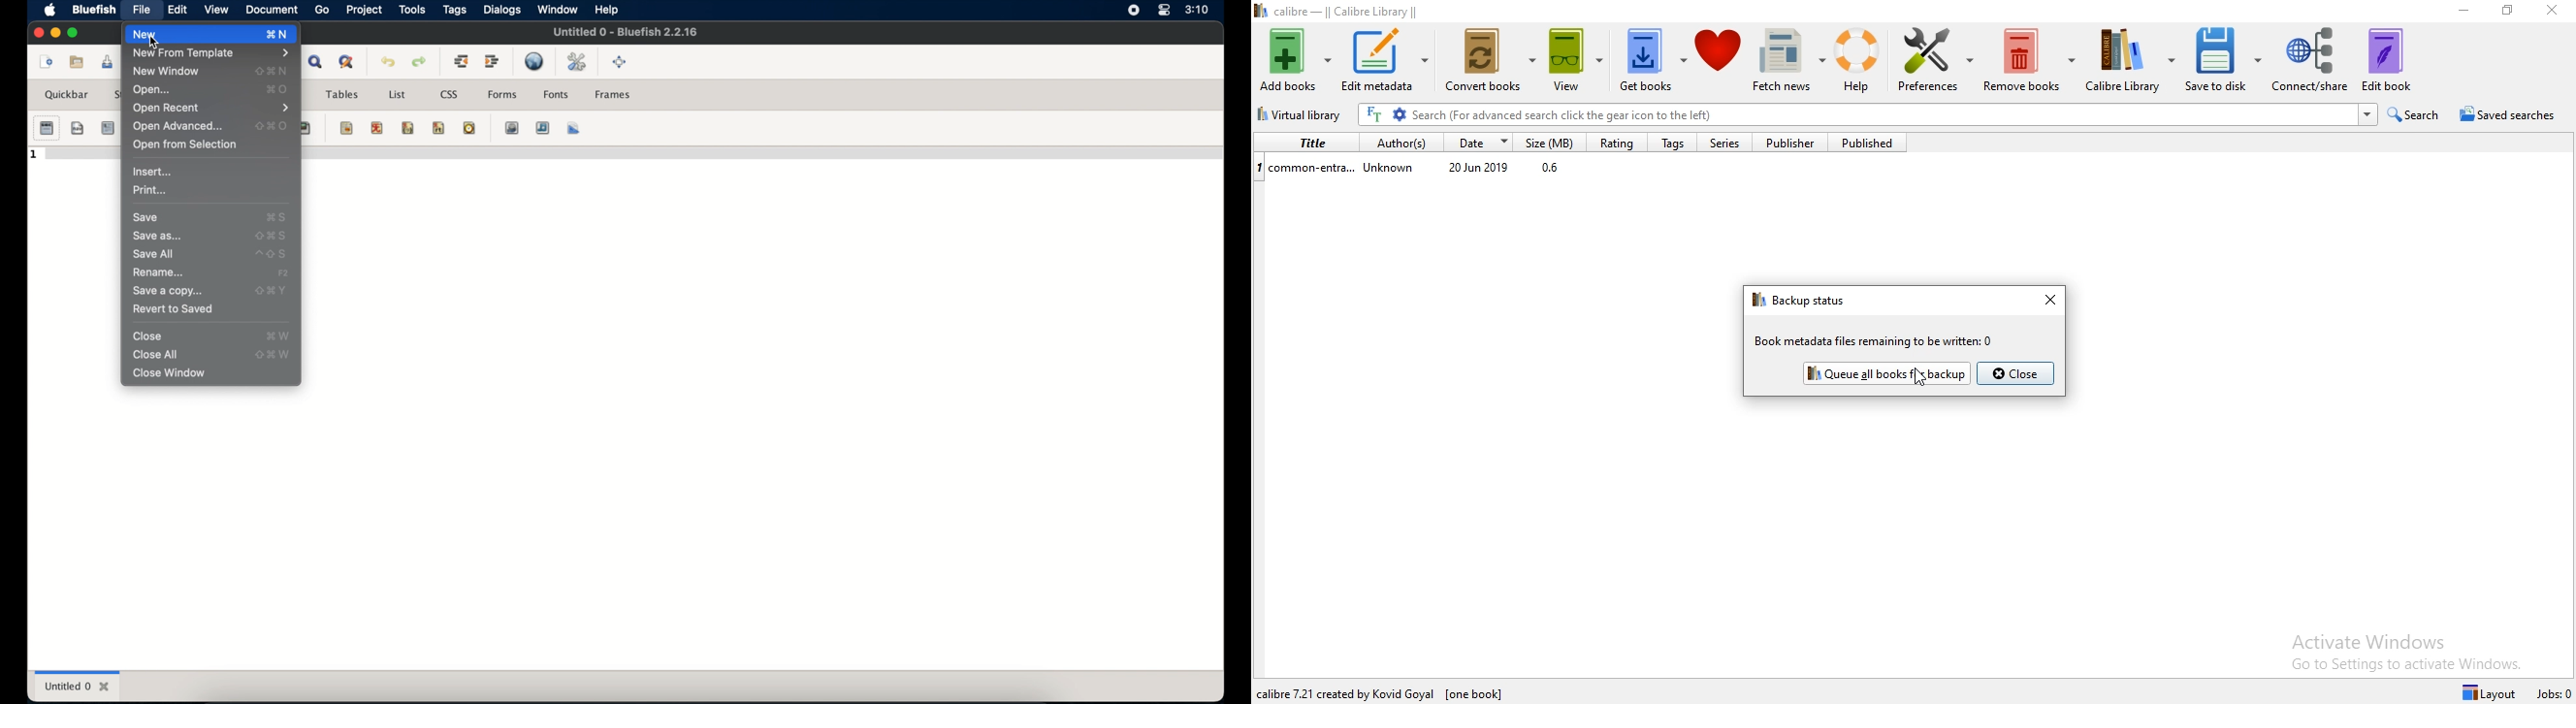 The width and height of the screenshot is (2576, 728). What do you see at coordinates (278, 336) in the screenshot?
I see `close shortcut` at bounding box center [278, 336].